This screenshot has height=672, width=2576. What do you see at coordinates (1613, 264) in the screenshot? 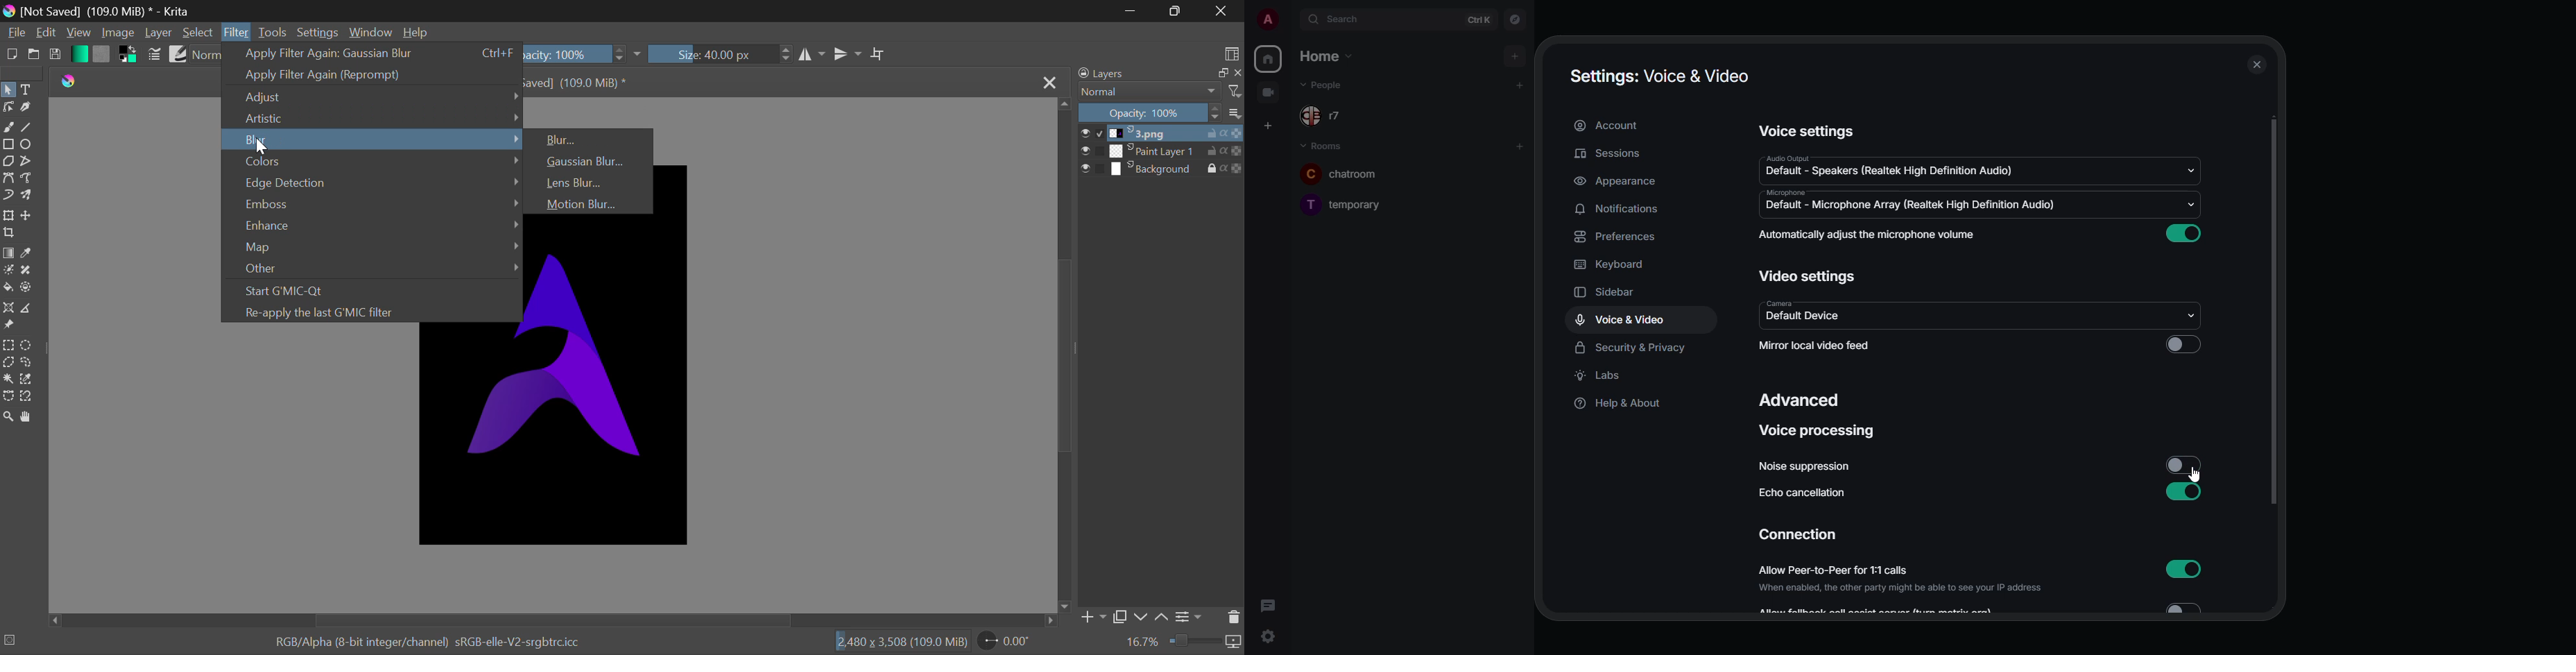
I see `keyboard` at bounding box center [1613, 264].